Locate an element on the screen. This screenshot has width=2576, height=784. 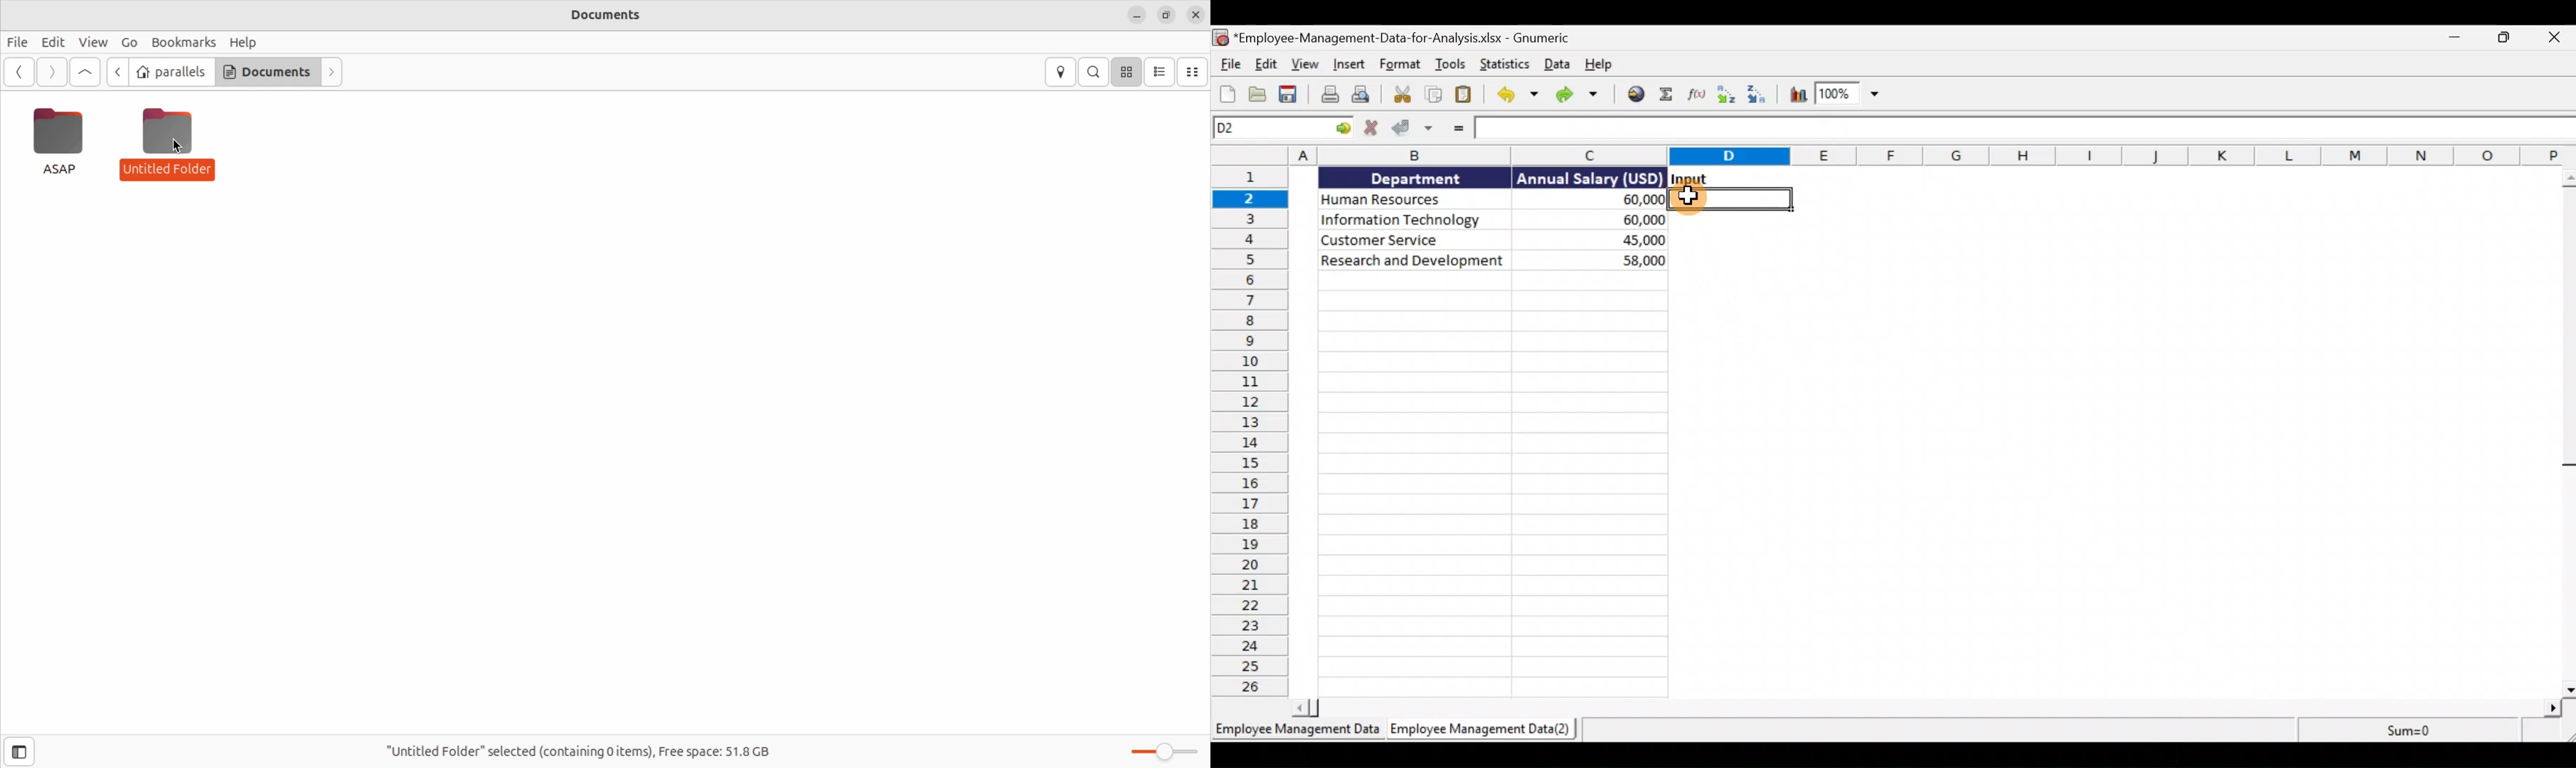
Columns is located at coordinates (1896, 154).